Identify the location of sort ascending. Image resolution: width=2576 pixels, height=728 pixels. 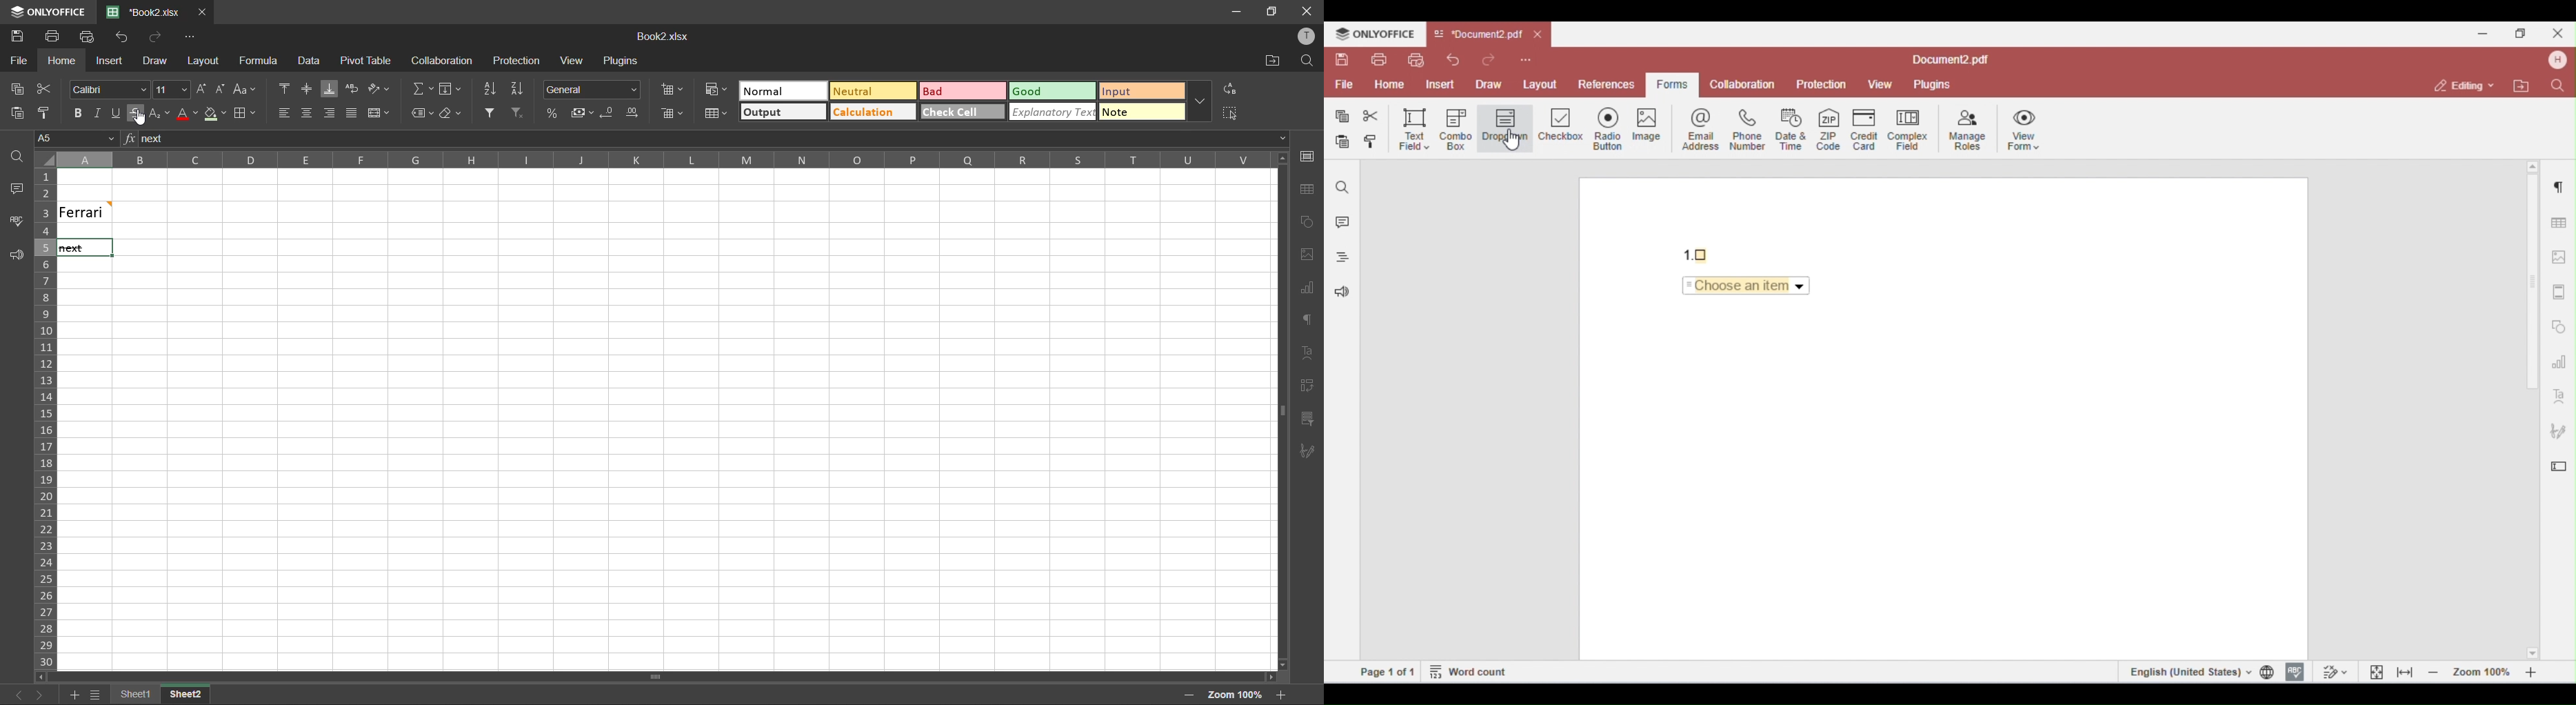
(492, 88).